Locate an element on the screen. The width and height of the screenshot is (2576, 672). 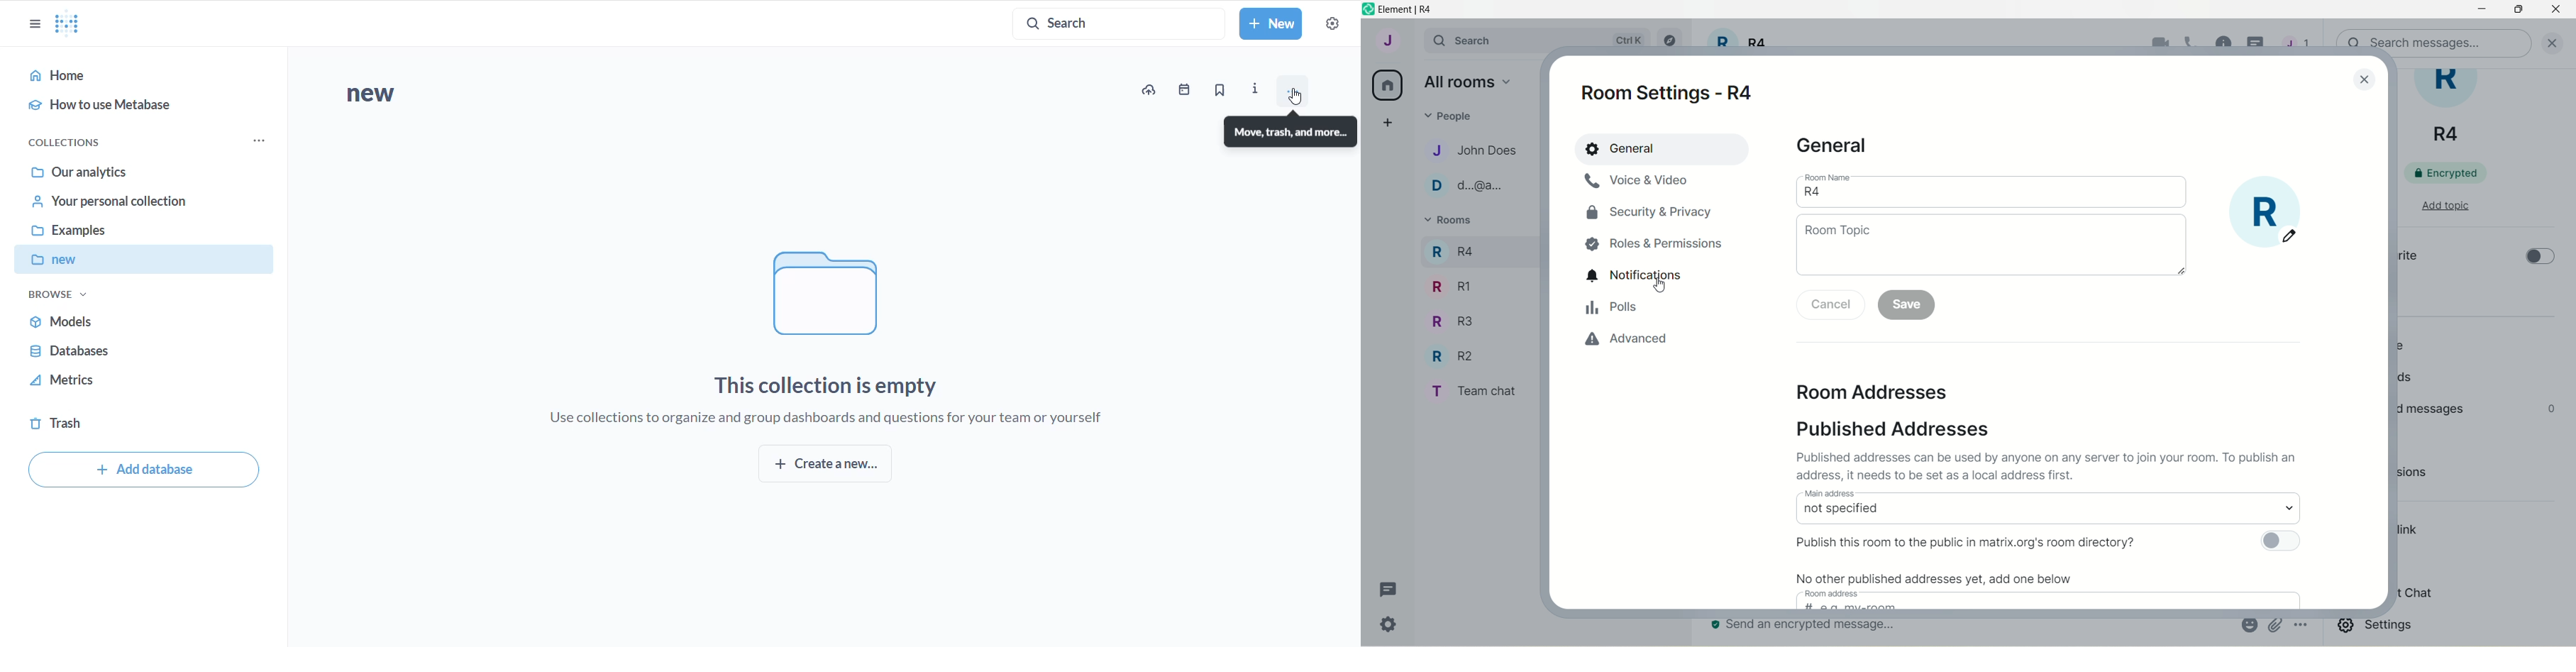
add topic is located at coordinates (2445, 204).